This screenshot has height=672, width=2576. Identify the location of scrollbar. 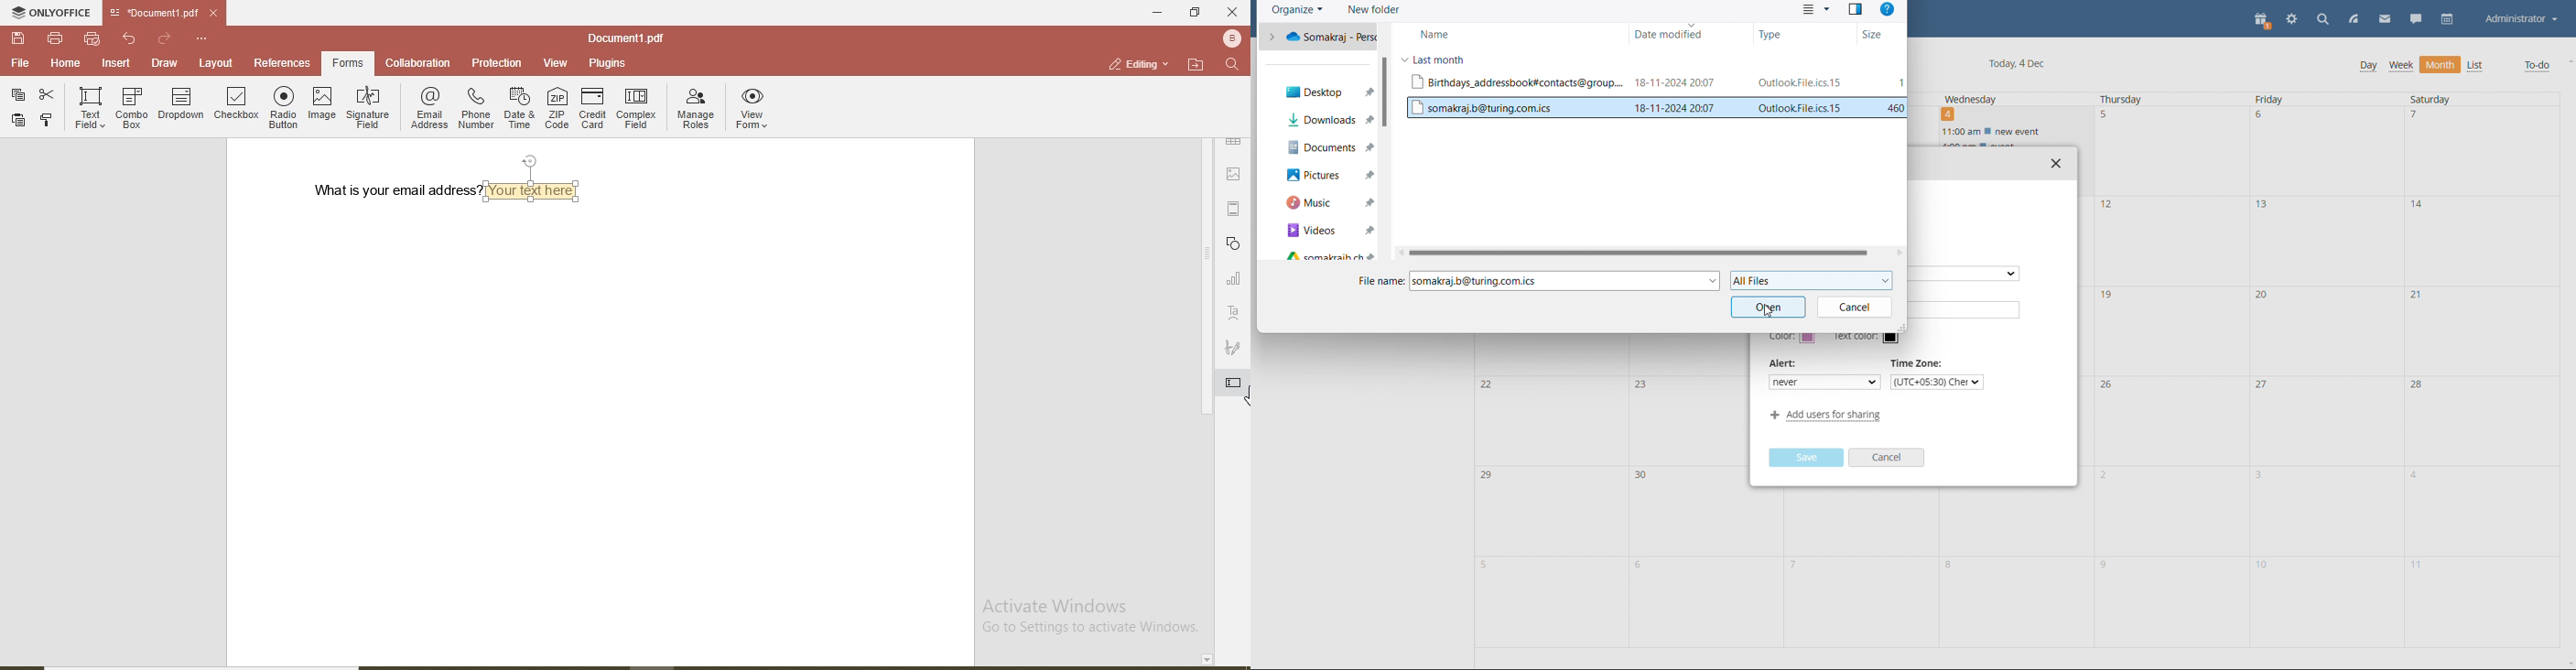
(1386, 91).